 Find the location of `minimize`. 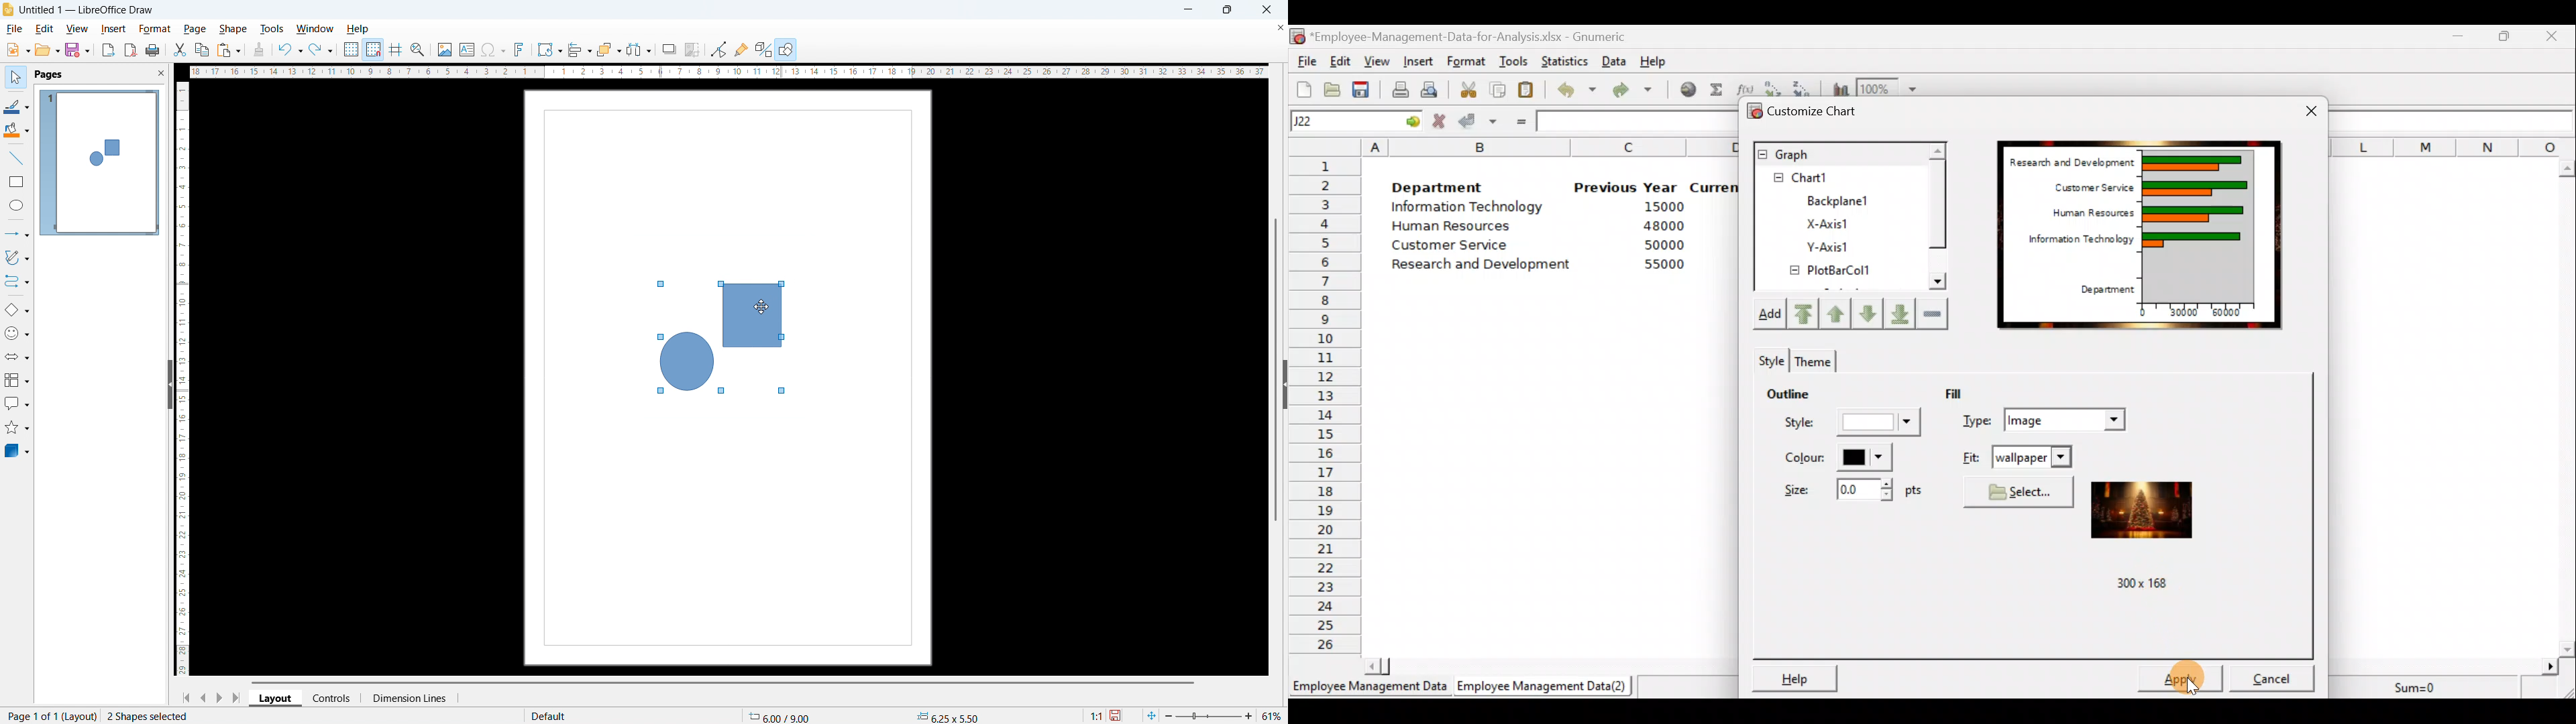

minimize is located at coordinates (1186, 9).